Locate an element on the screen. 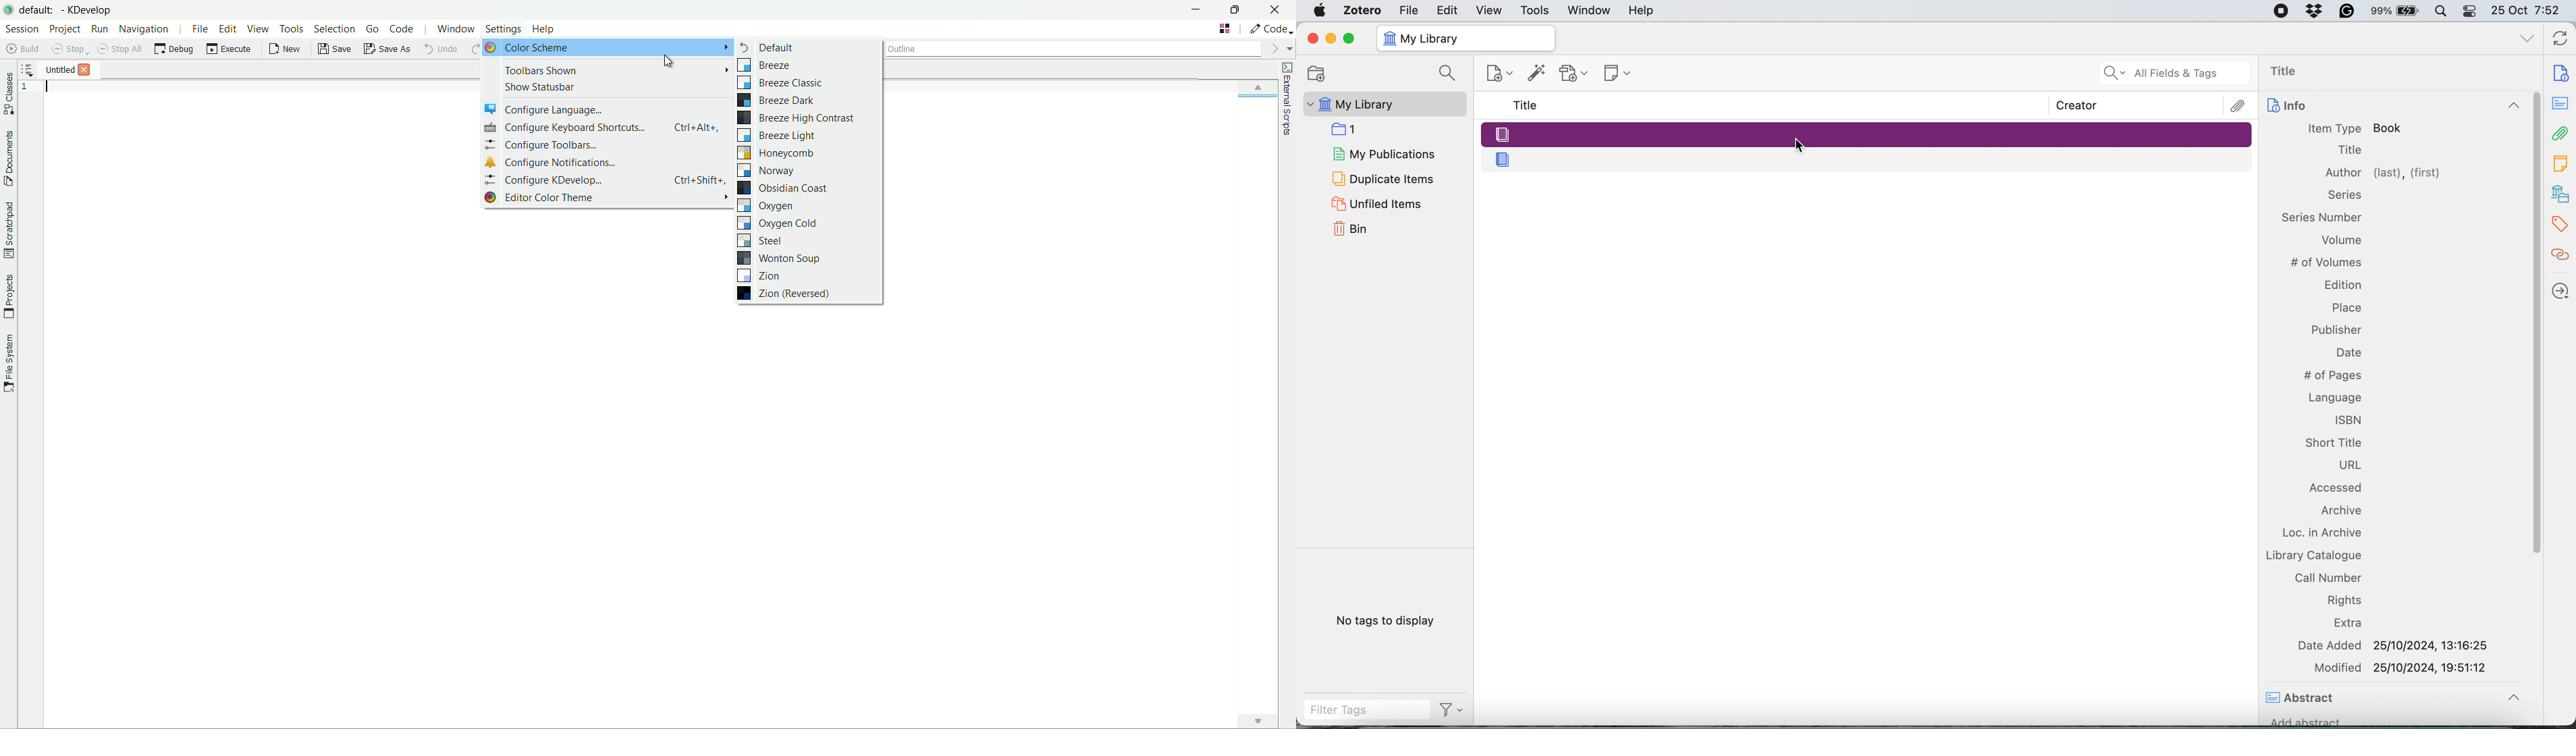 Image resolution: width=2576 pixels, height=756 pixels. 1 is located at coordinates (1348, 128).